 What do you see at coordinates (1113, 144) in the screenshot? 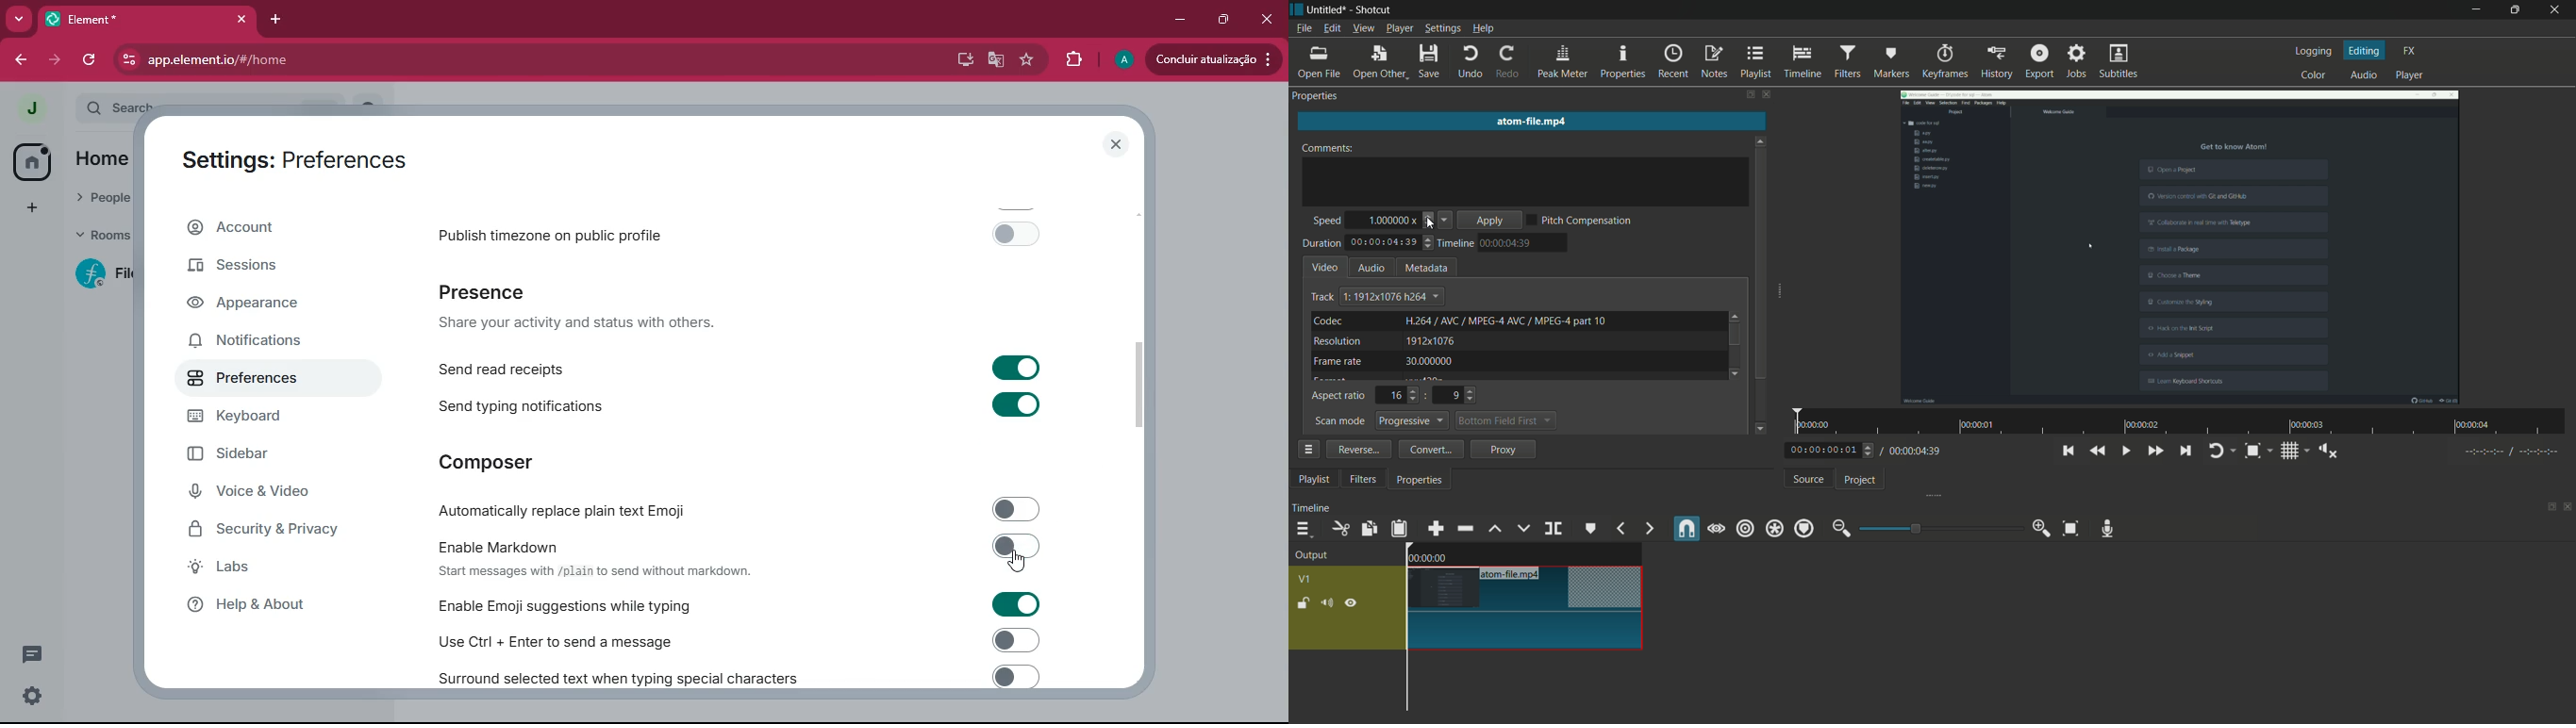
I see `close` at bounding box center [1113, 144].